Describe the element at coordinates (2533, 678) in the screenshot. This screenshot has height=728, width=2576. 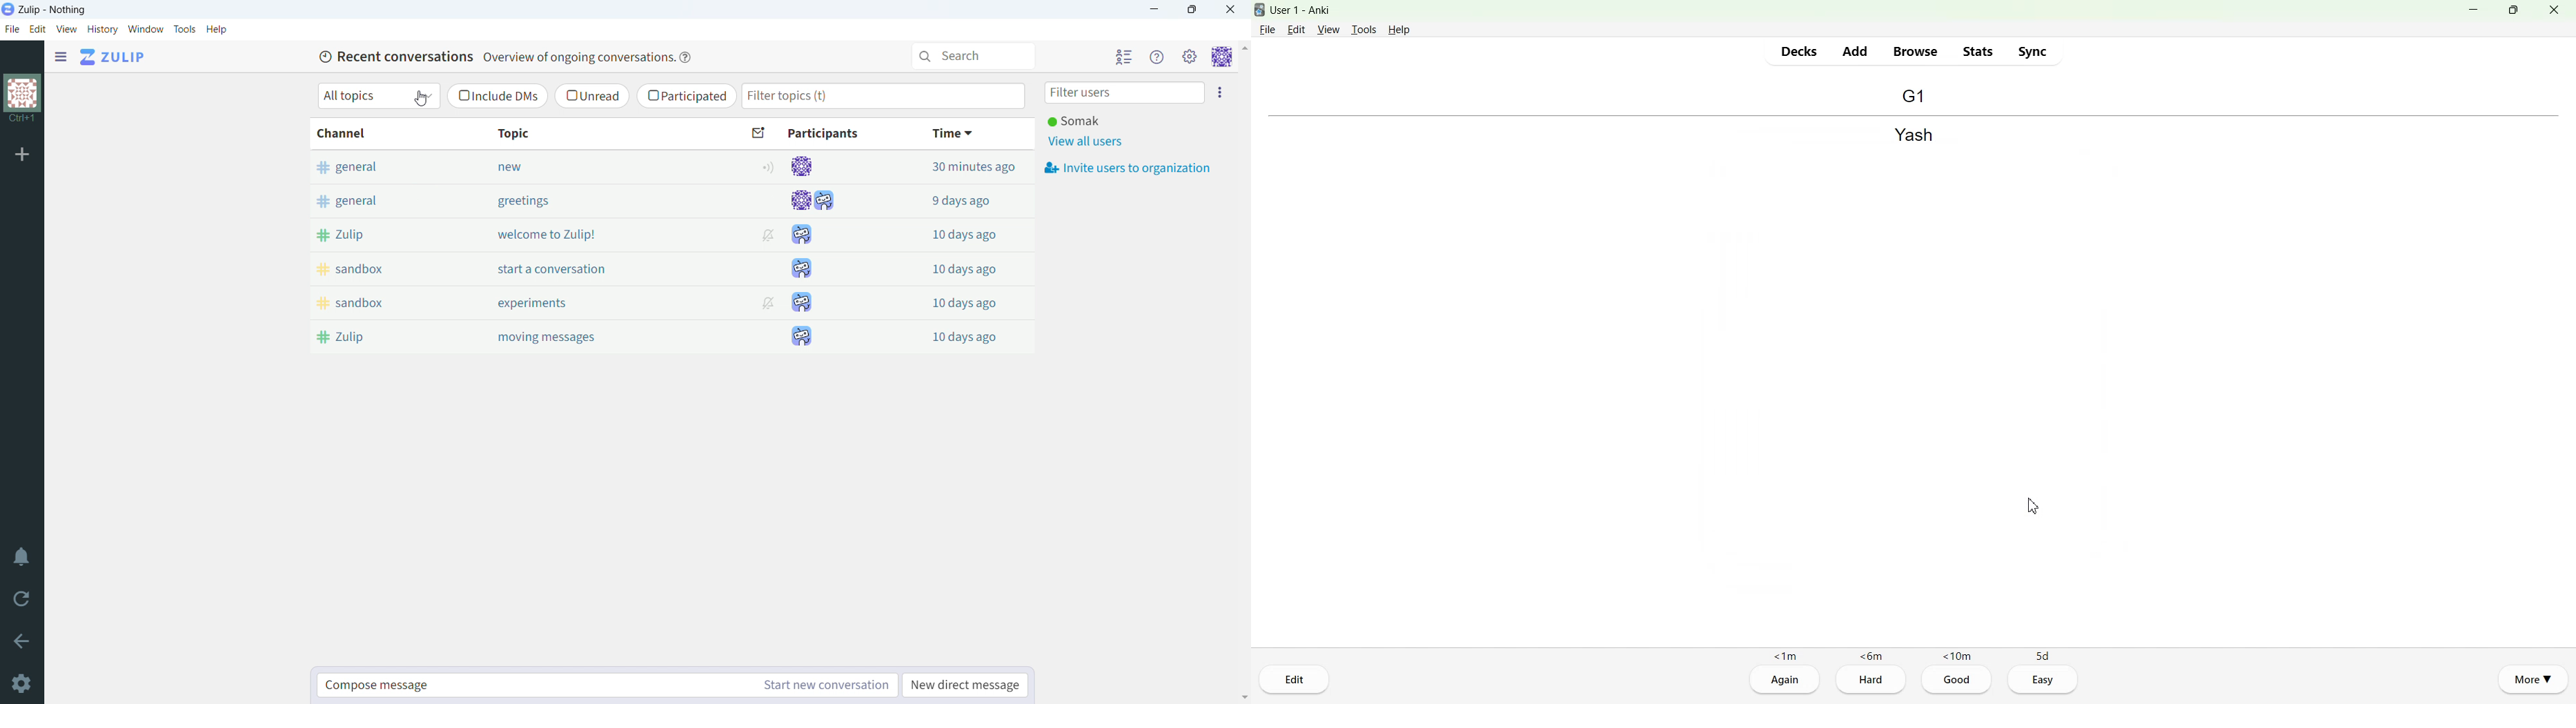
I see `More` at that location.